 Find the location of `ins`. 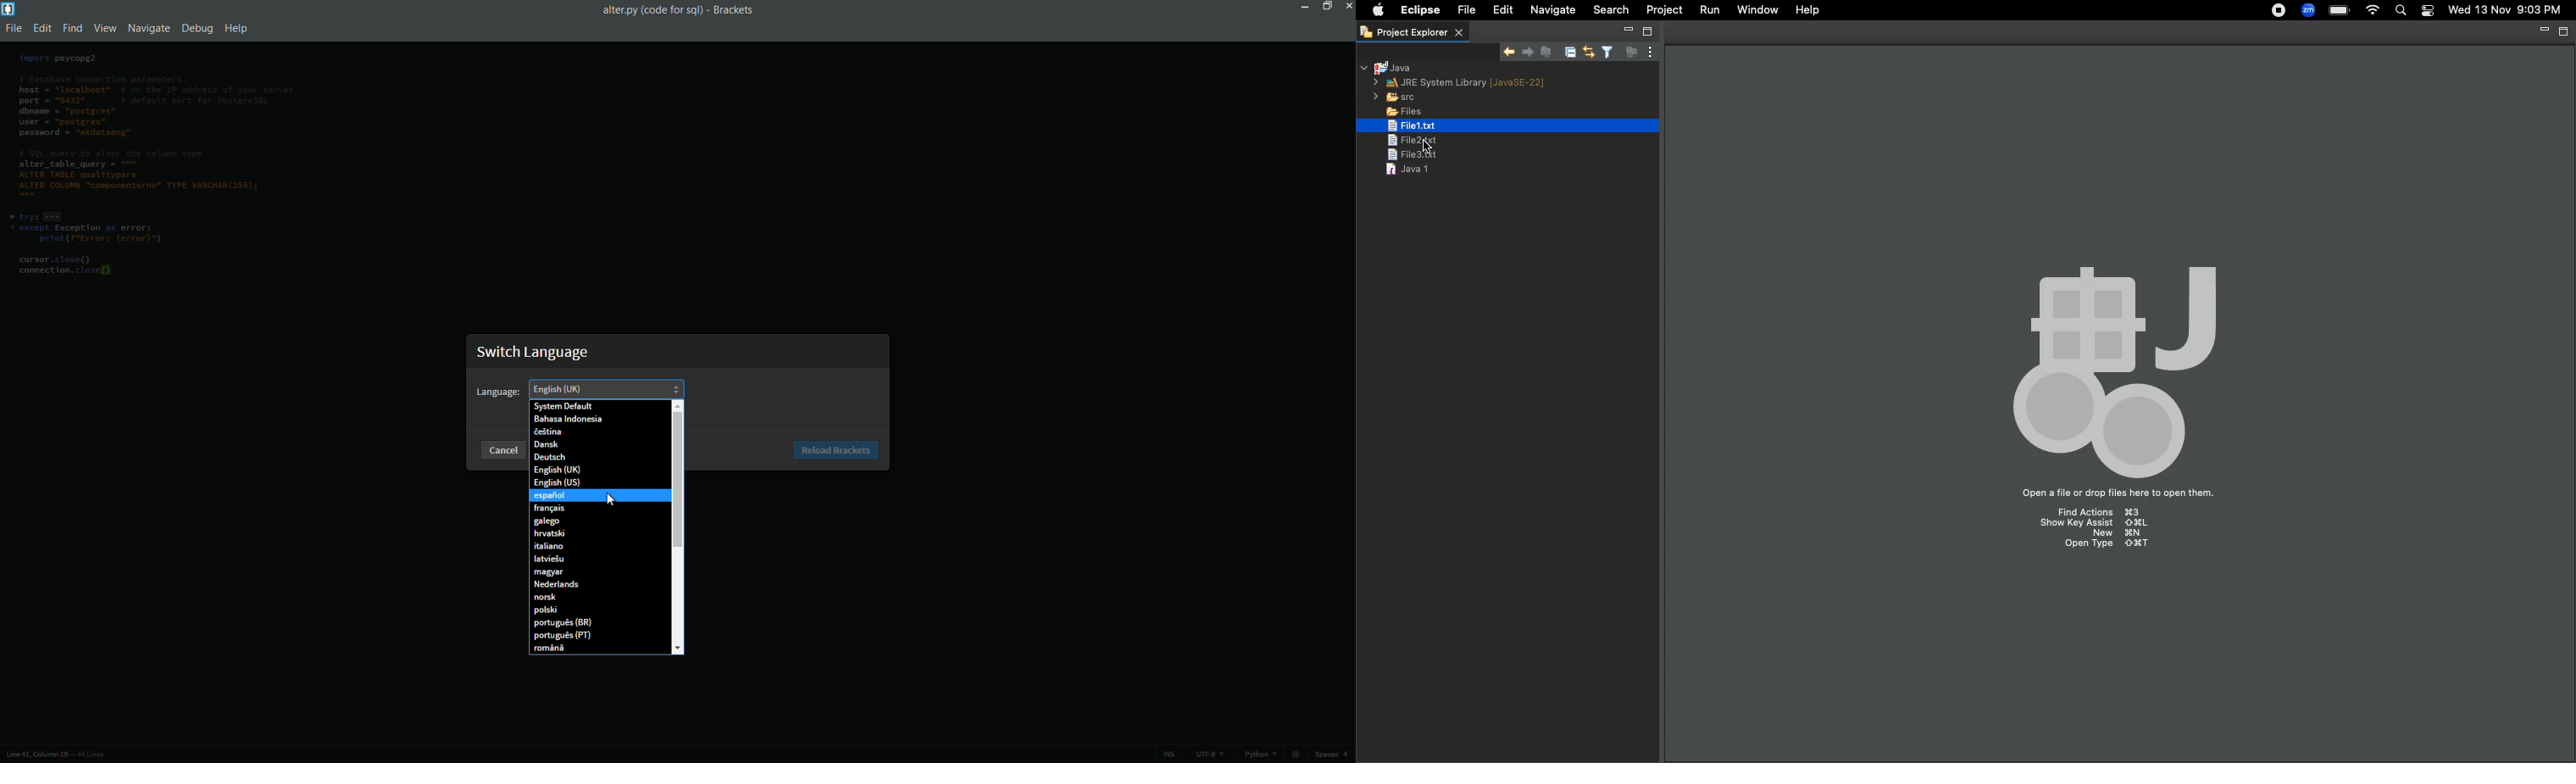

ins is located at coordinates (1169, 755).